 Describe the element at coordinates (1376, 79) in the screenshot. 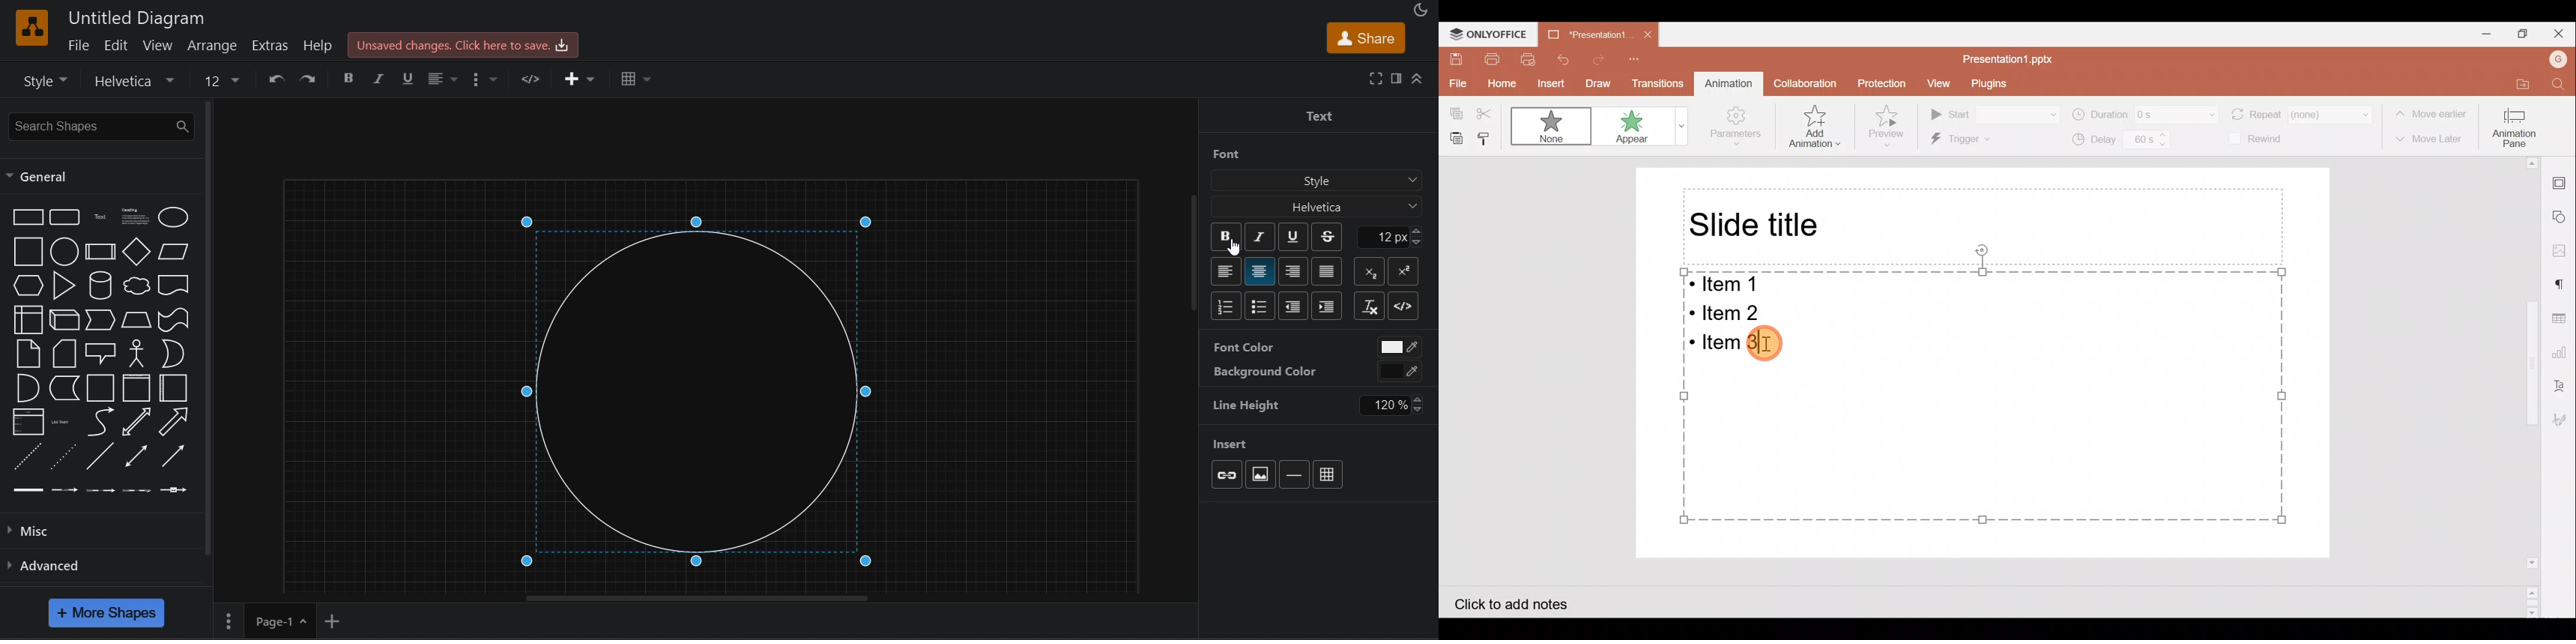

I see `fullscreen` at that location.